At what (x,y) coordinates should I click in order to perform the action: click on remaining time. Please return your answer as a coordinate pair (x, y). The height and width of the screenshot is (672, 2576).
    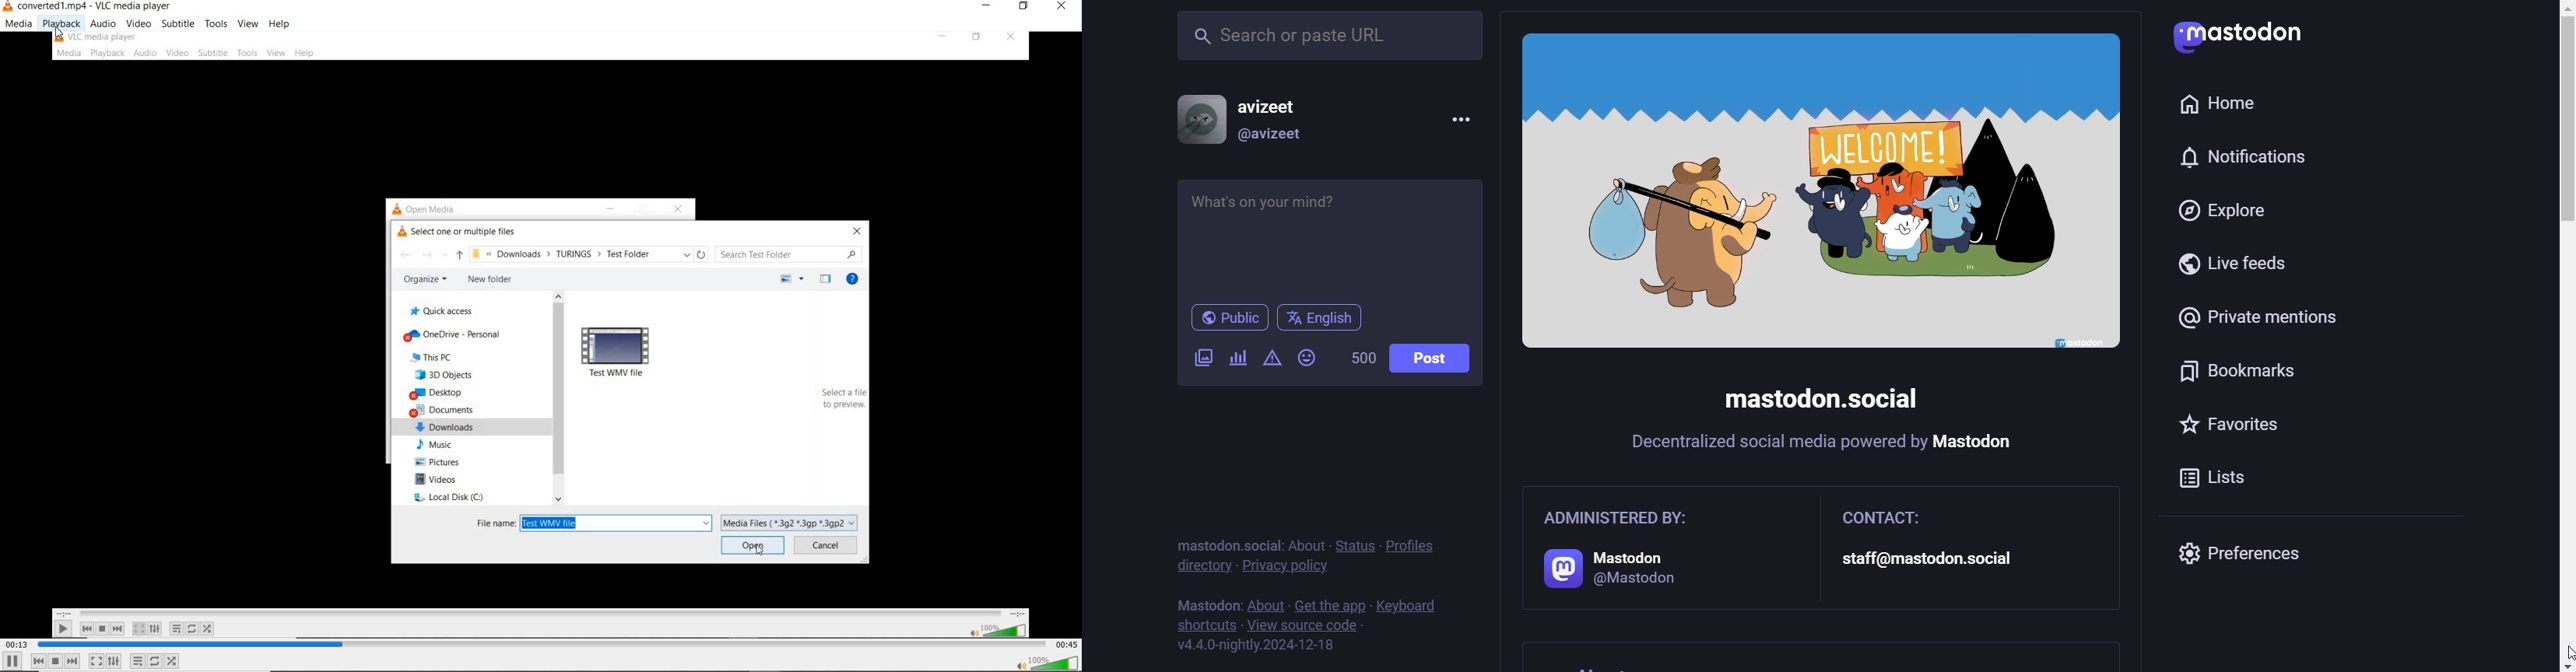
    Looking at the image, I should click on (1065, 645).